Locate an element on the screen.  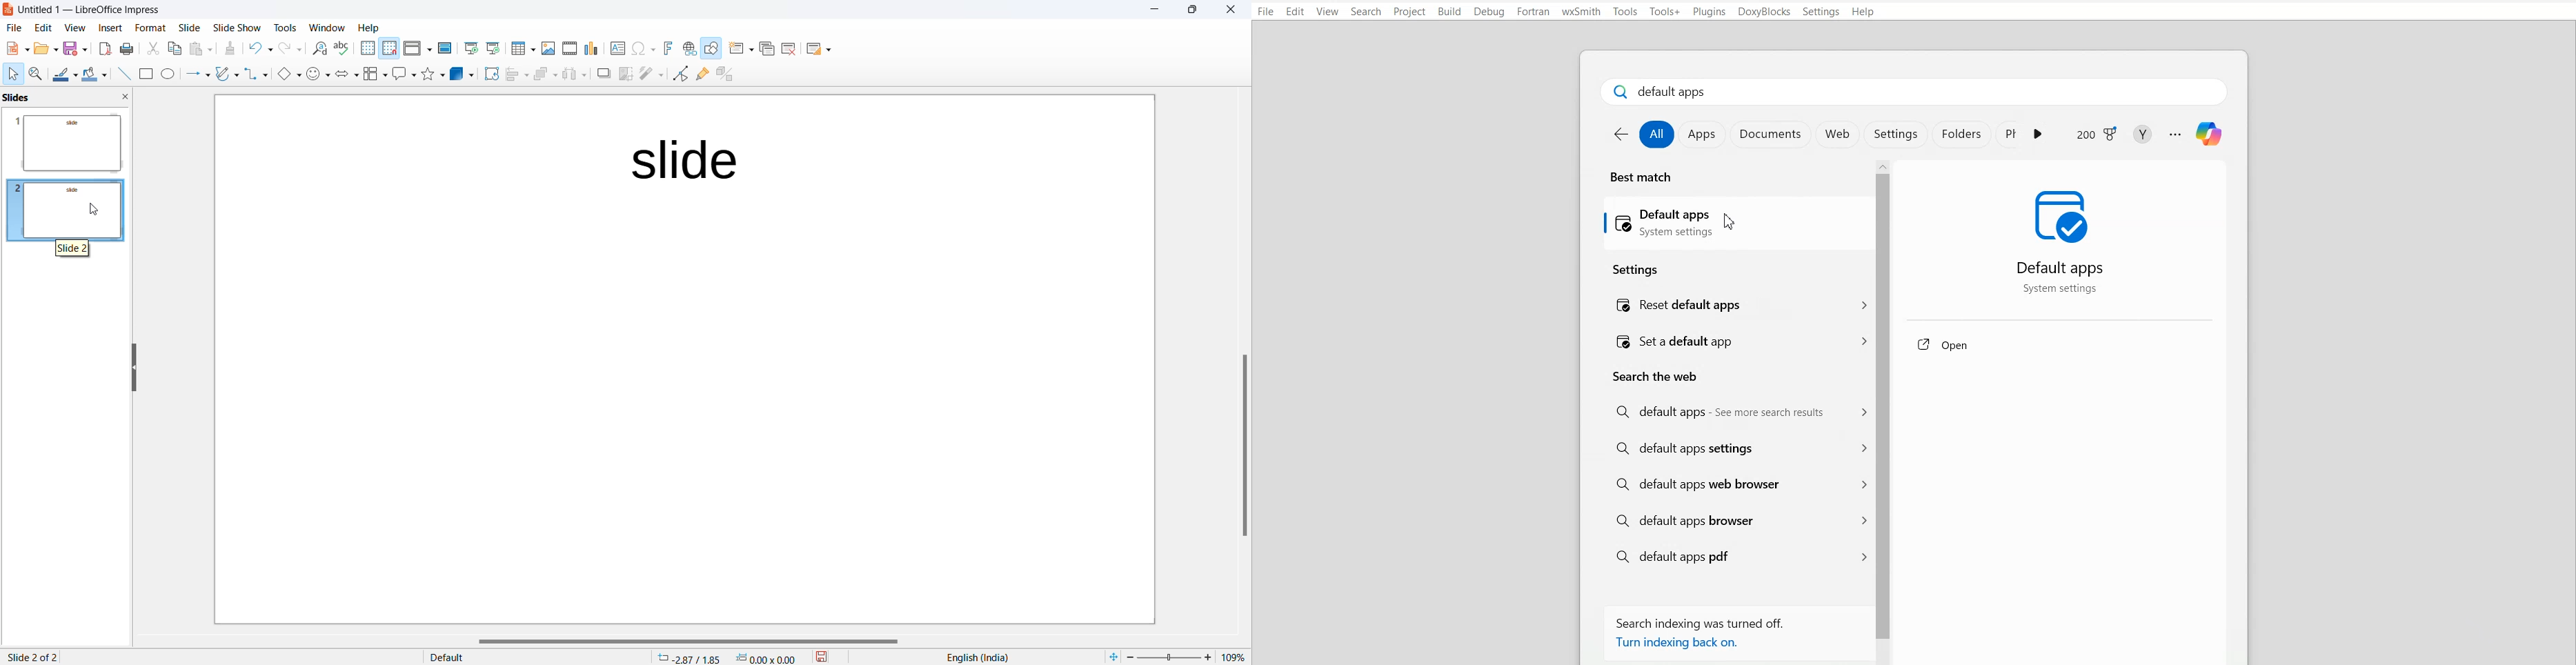
close slide preview pane is located at coordinates (128, 98).